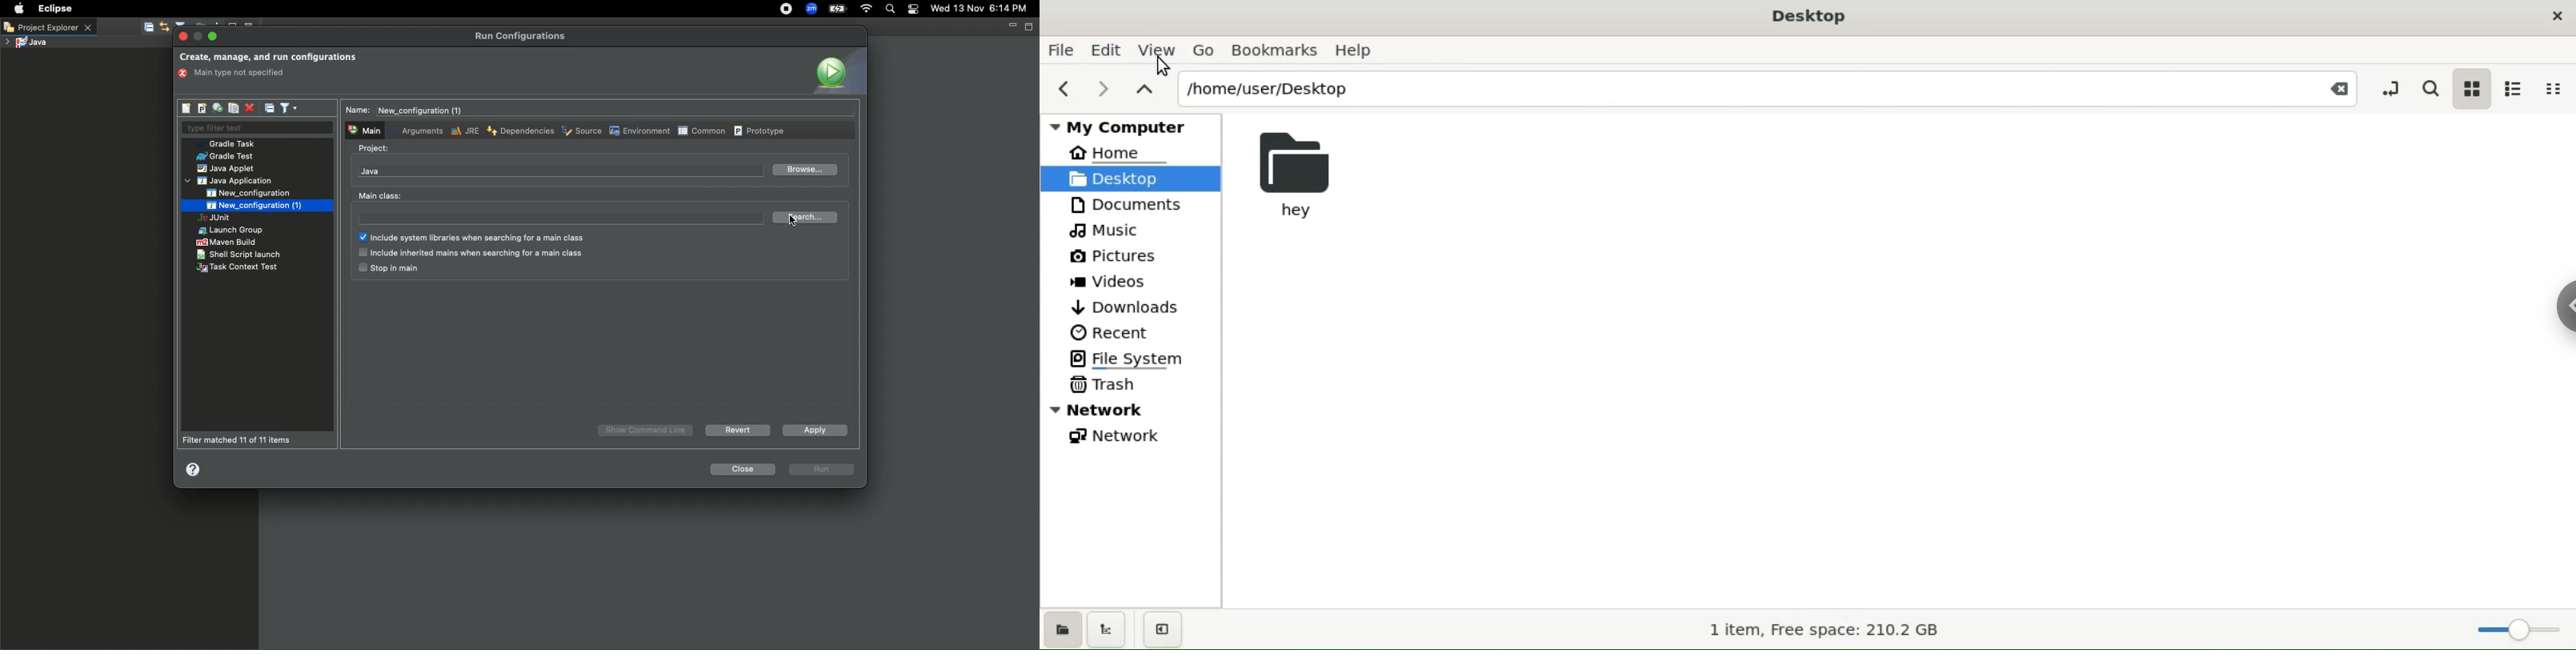  Describe the element at coordinates (638, 131) in the screenshot. I see `Environment` at that location.